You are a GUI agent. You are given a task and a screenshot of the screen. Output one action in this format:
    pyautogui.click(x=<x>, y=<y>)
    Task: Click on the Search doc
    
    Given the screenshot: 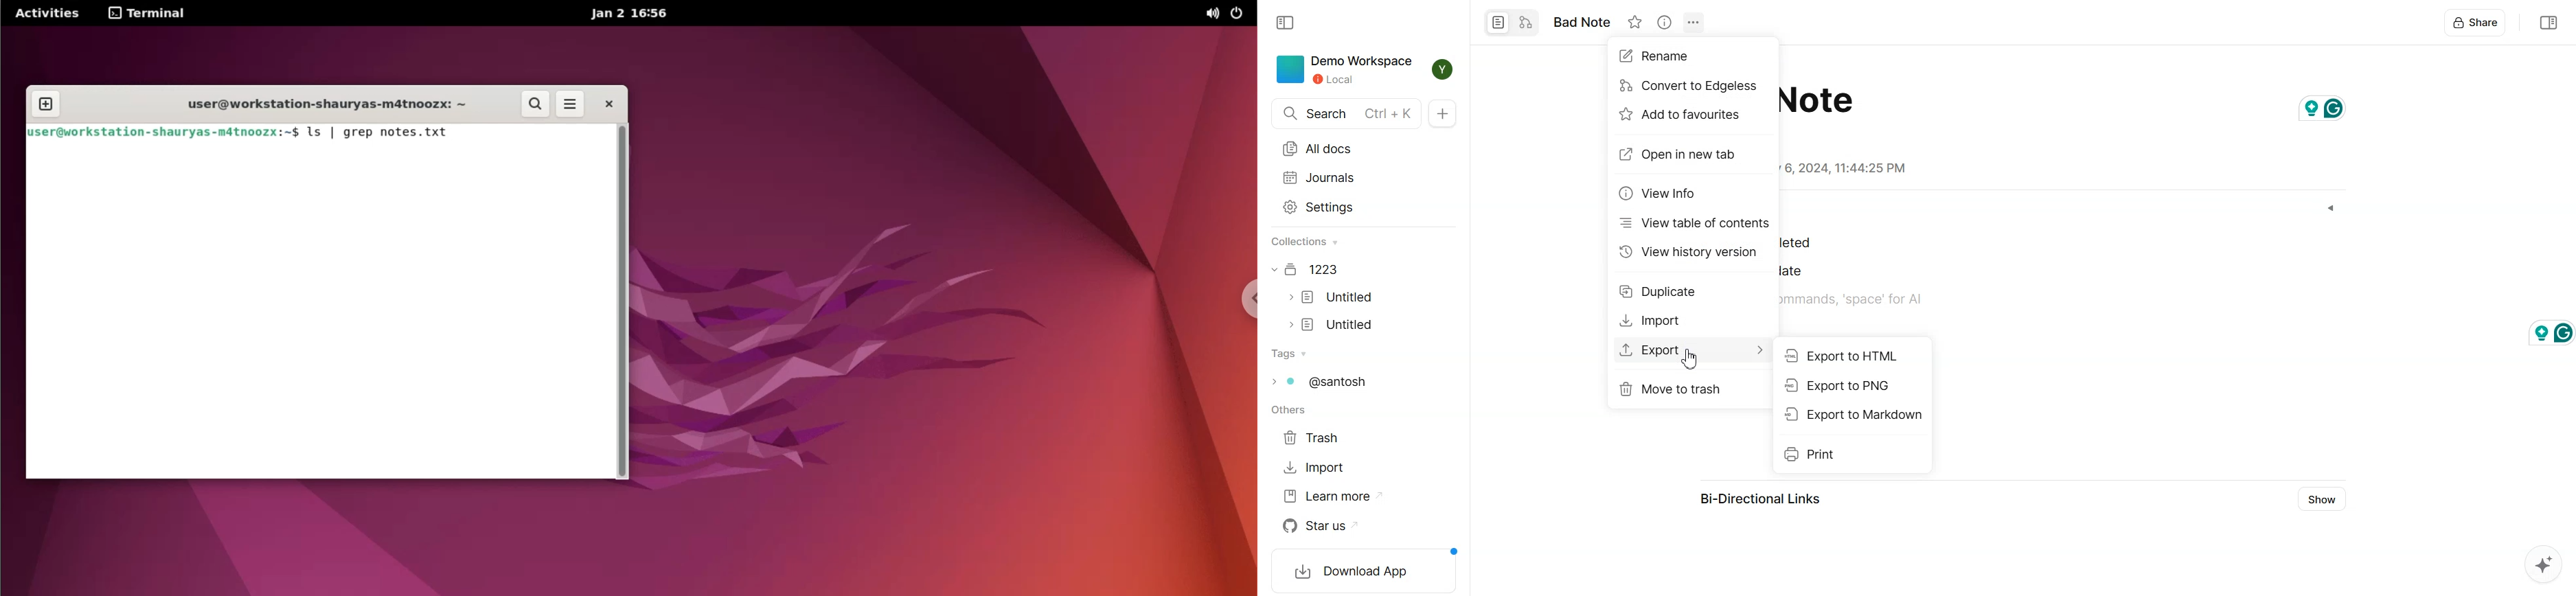 What is the action you would take?
    pyautogui.click(x=1347, y=114)
    